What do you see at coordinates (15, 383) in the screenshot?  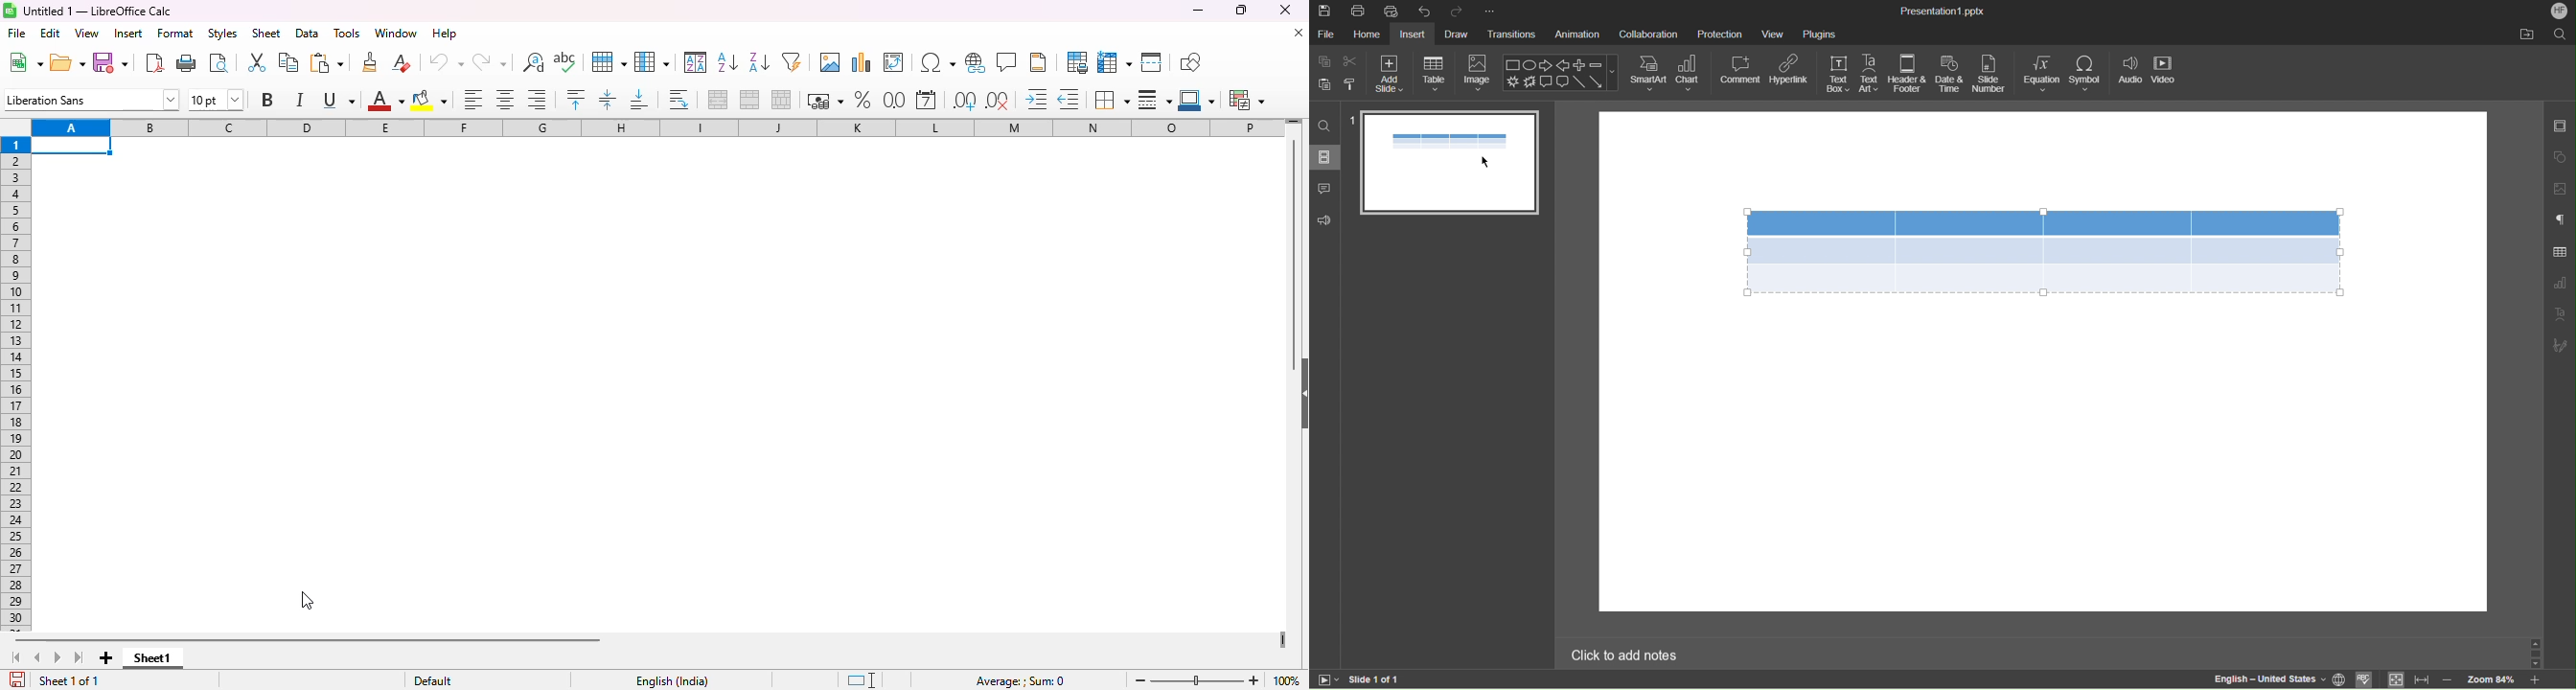 I see `rows` at bounding box center [15, 383].